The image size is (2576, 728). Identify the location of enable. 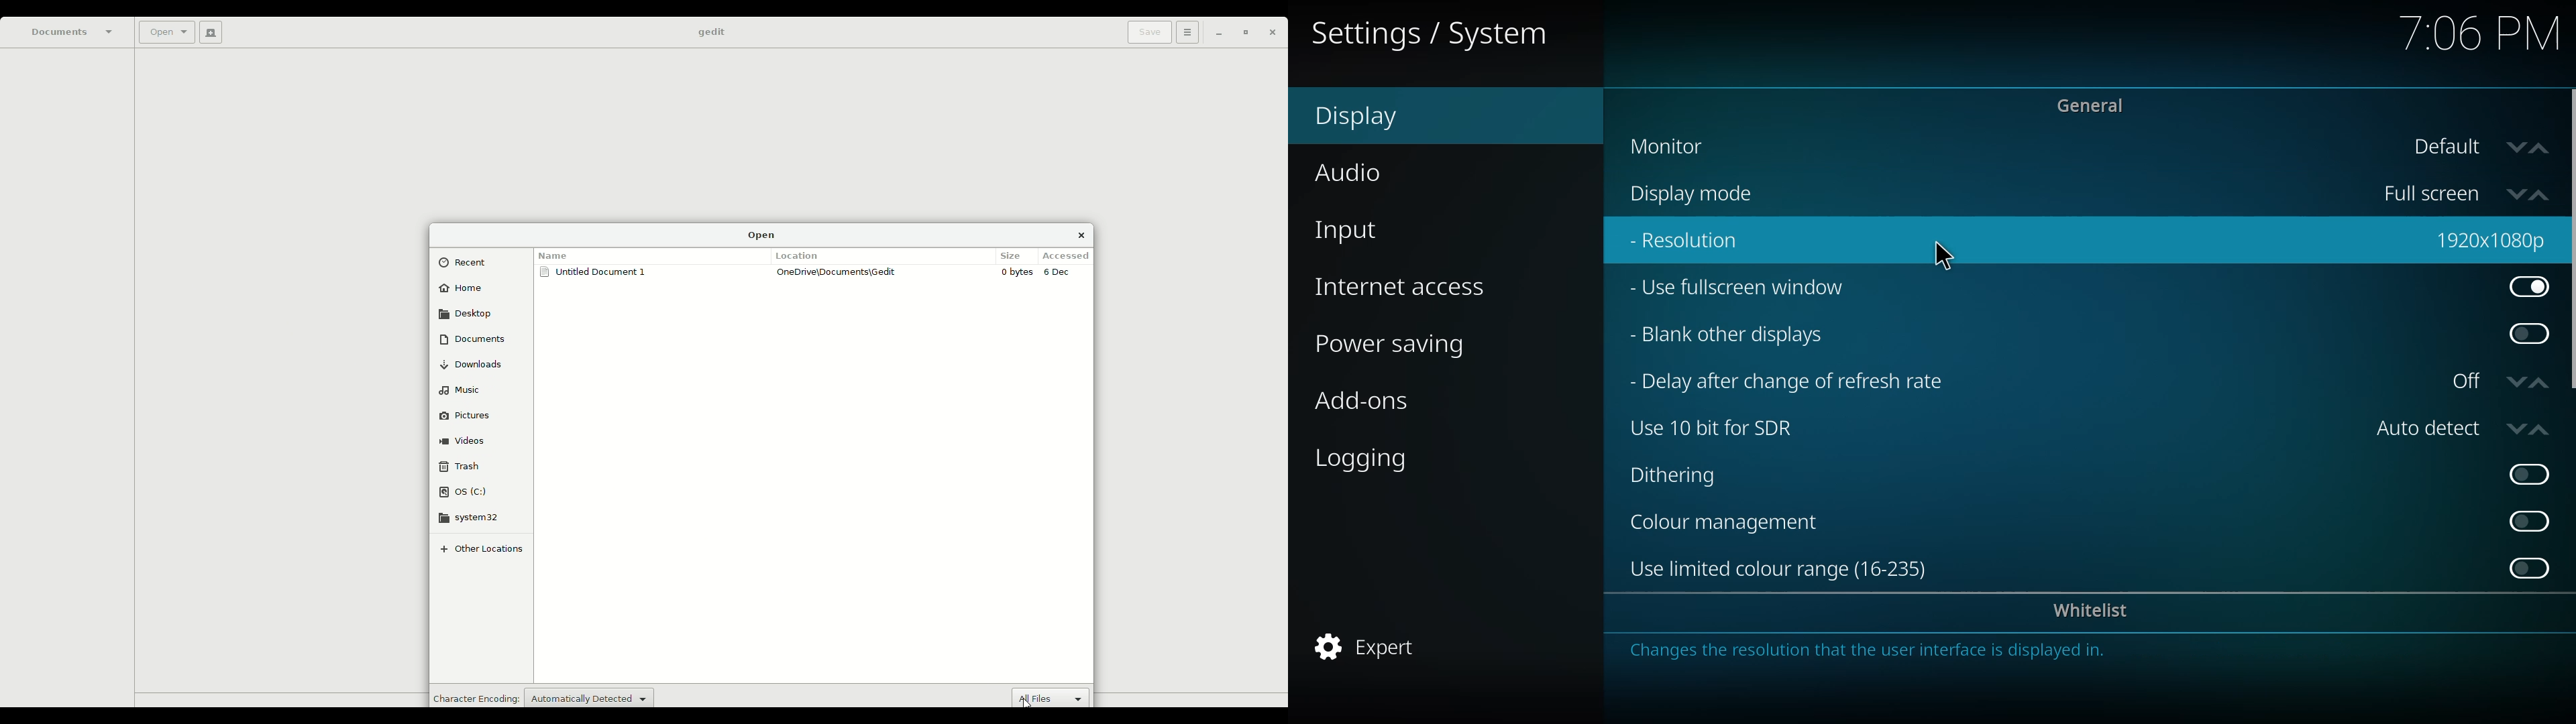
(2526, 334).